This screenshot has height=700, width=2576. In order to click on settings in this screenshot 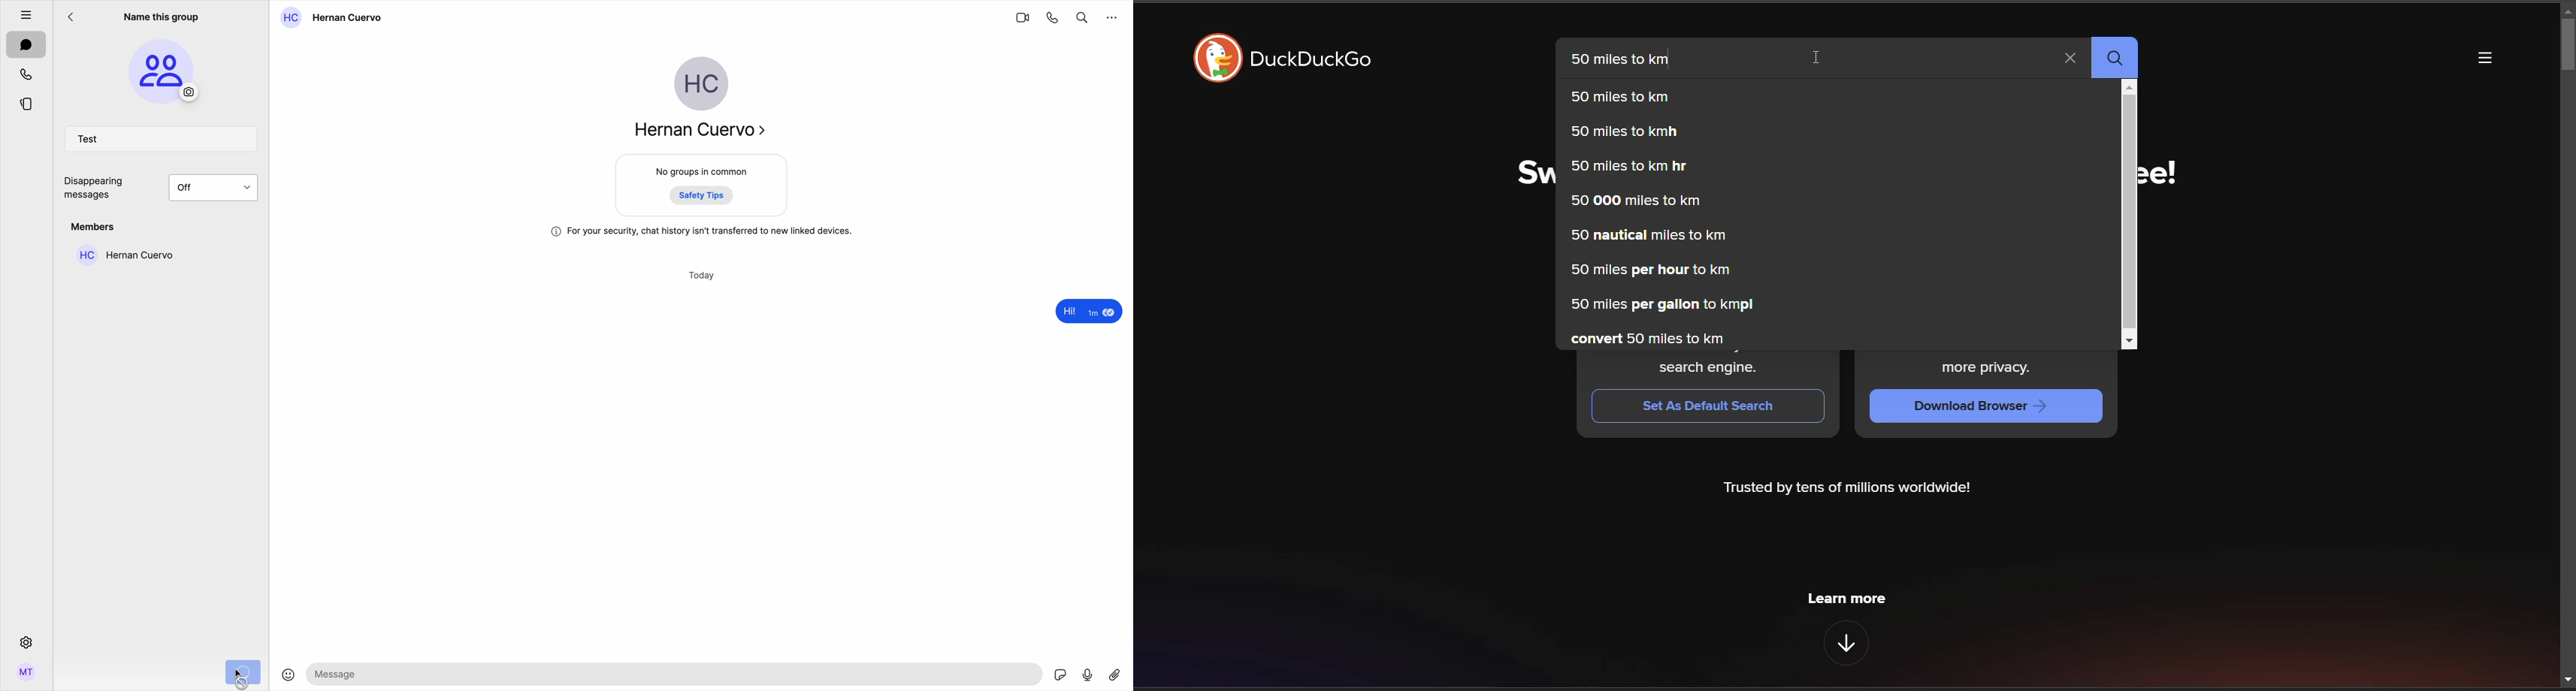, I will do `click(25, 642)`.